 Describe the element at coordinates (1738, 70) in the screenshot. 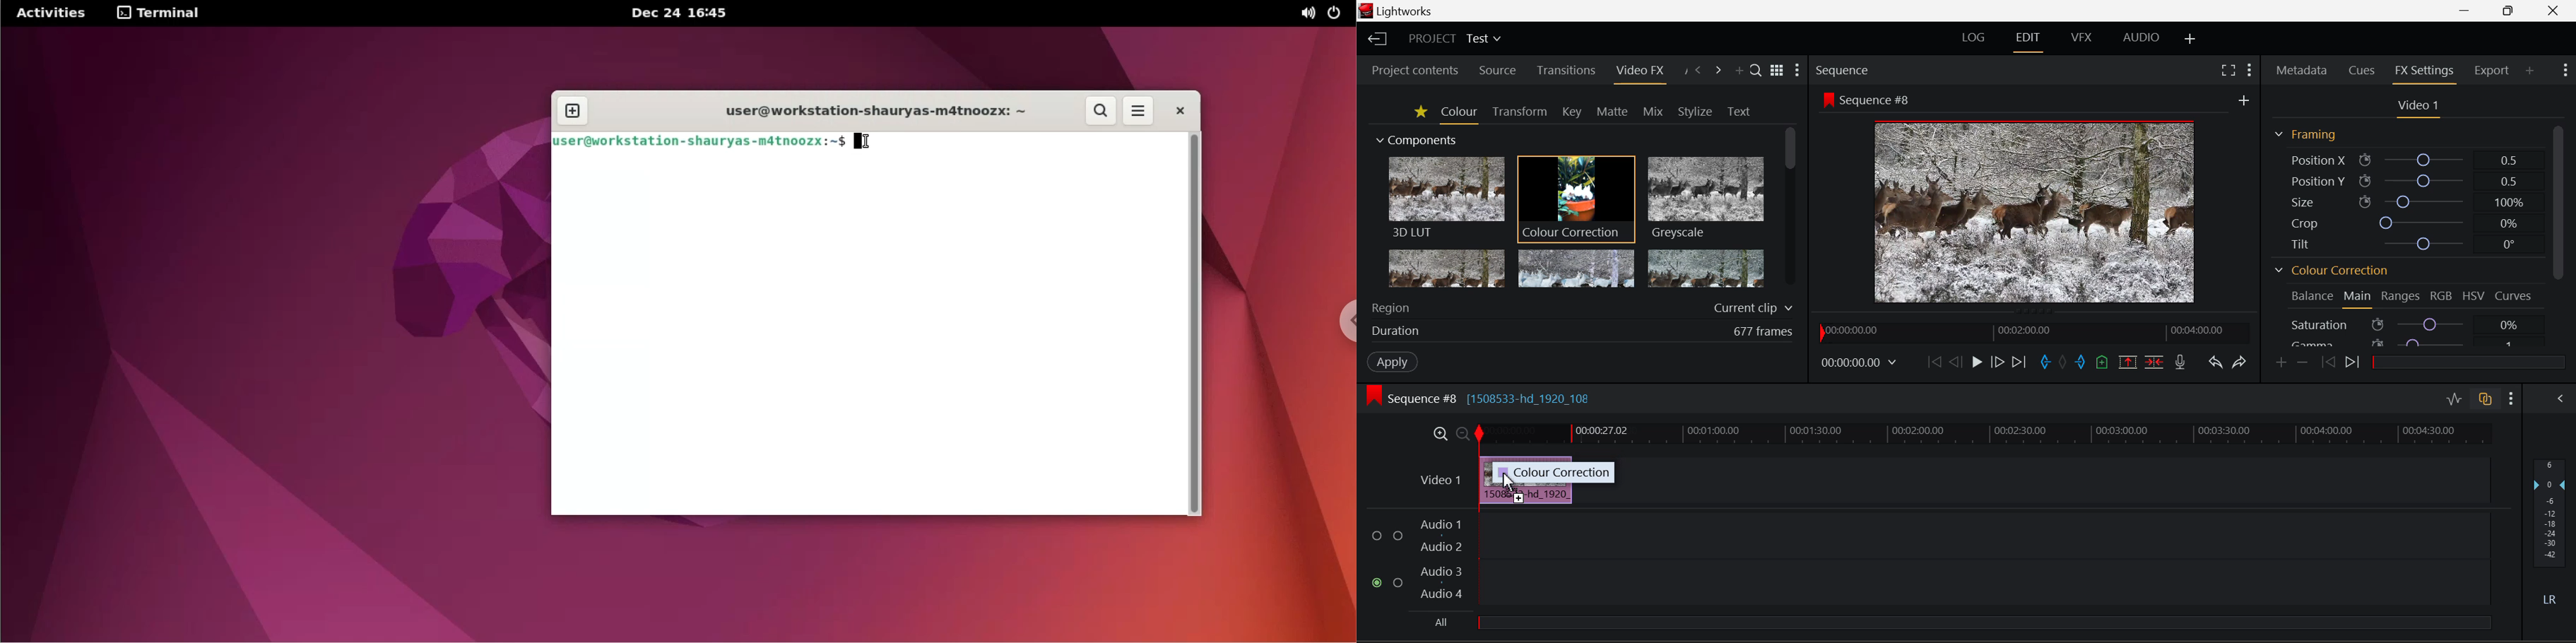

I see `Add Panel` at that location.